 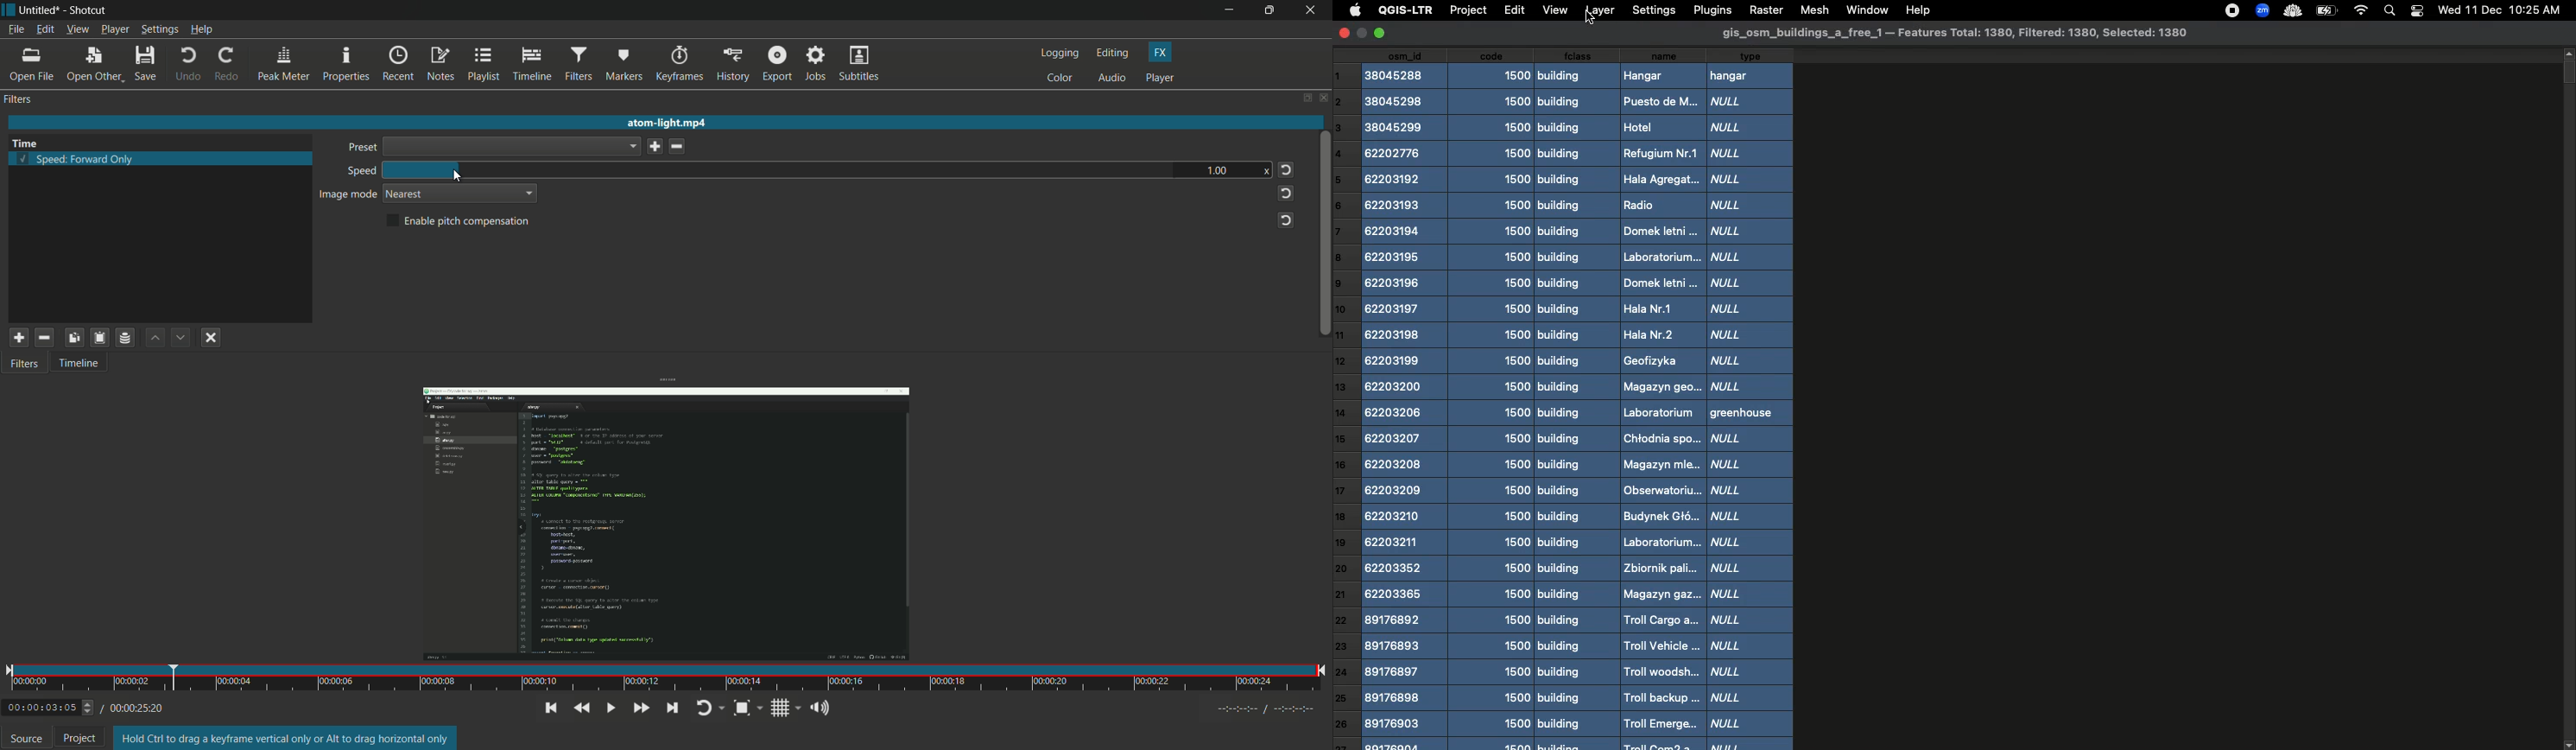 What do you see at coordinates (1058, 54) in the screenshot?
I see `logging` at bounding box center [1058, 54].